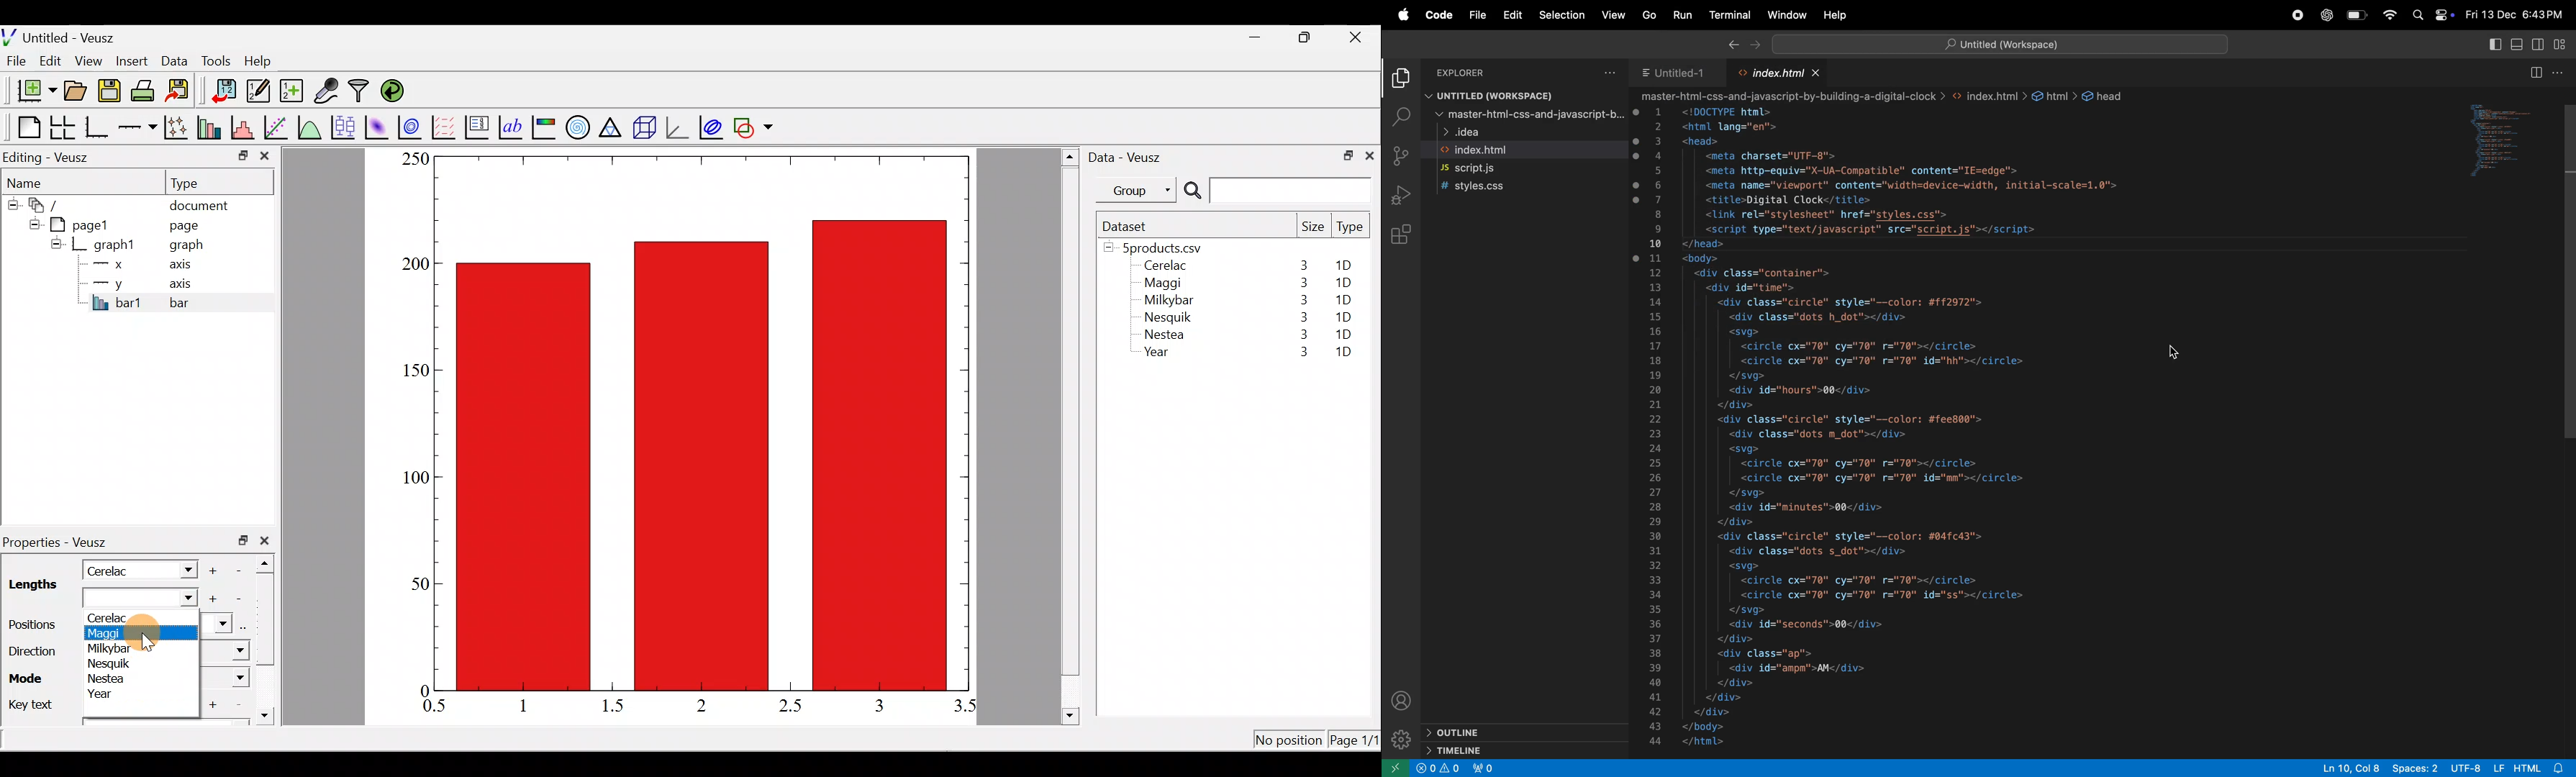 This screenshot has width=2576, height=784. What do you see at coordinates (268, 540) in the screenshot?
I see `close` at bounding box center [268, 540].